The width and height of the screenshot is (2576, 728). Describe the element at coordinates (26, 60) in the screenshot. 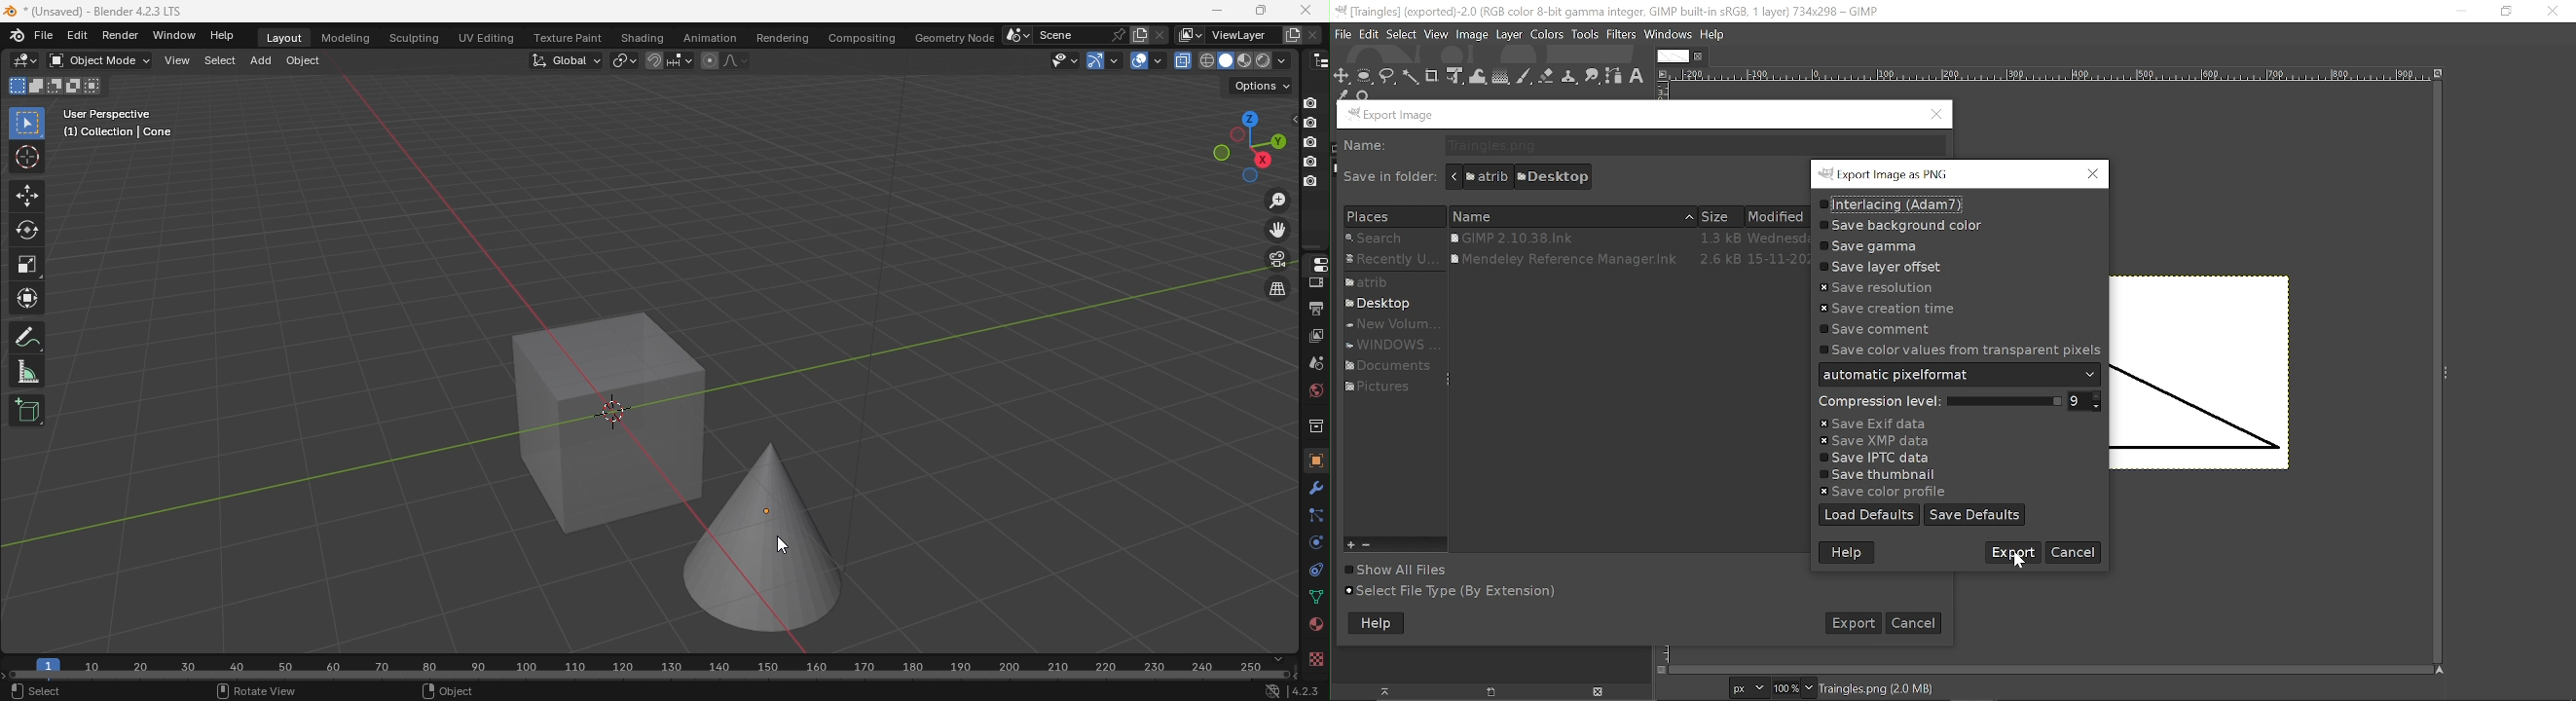

I see `Editor type` at that location.